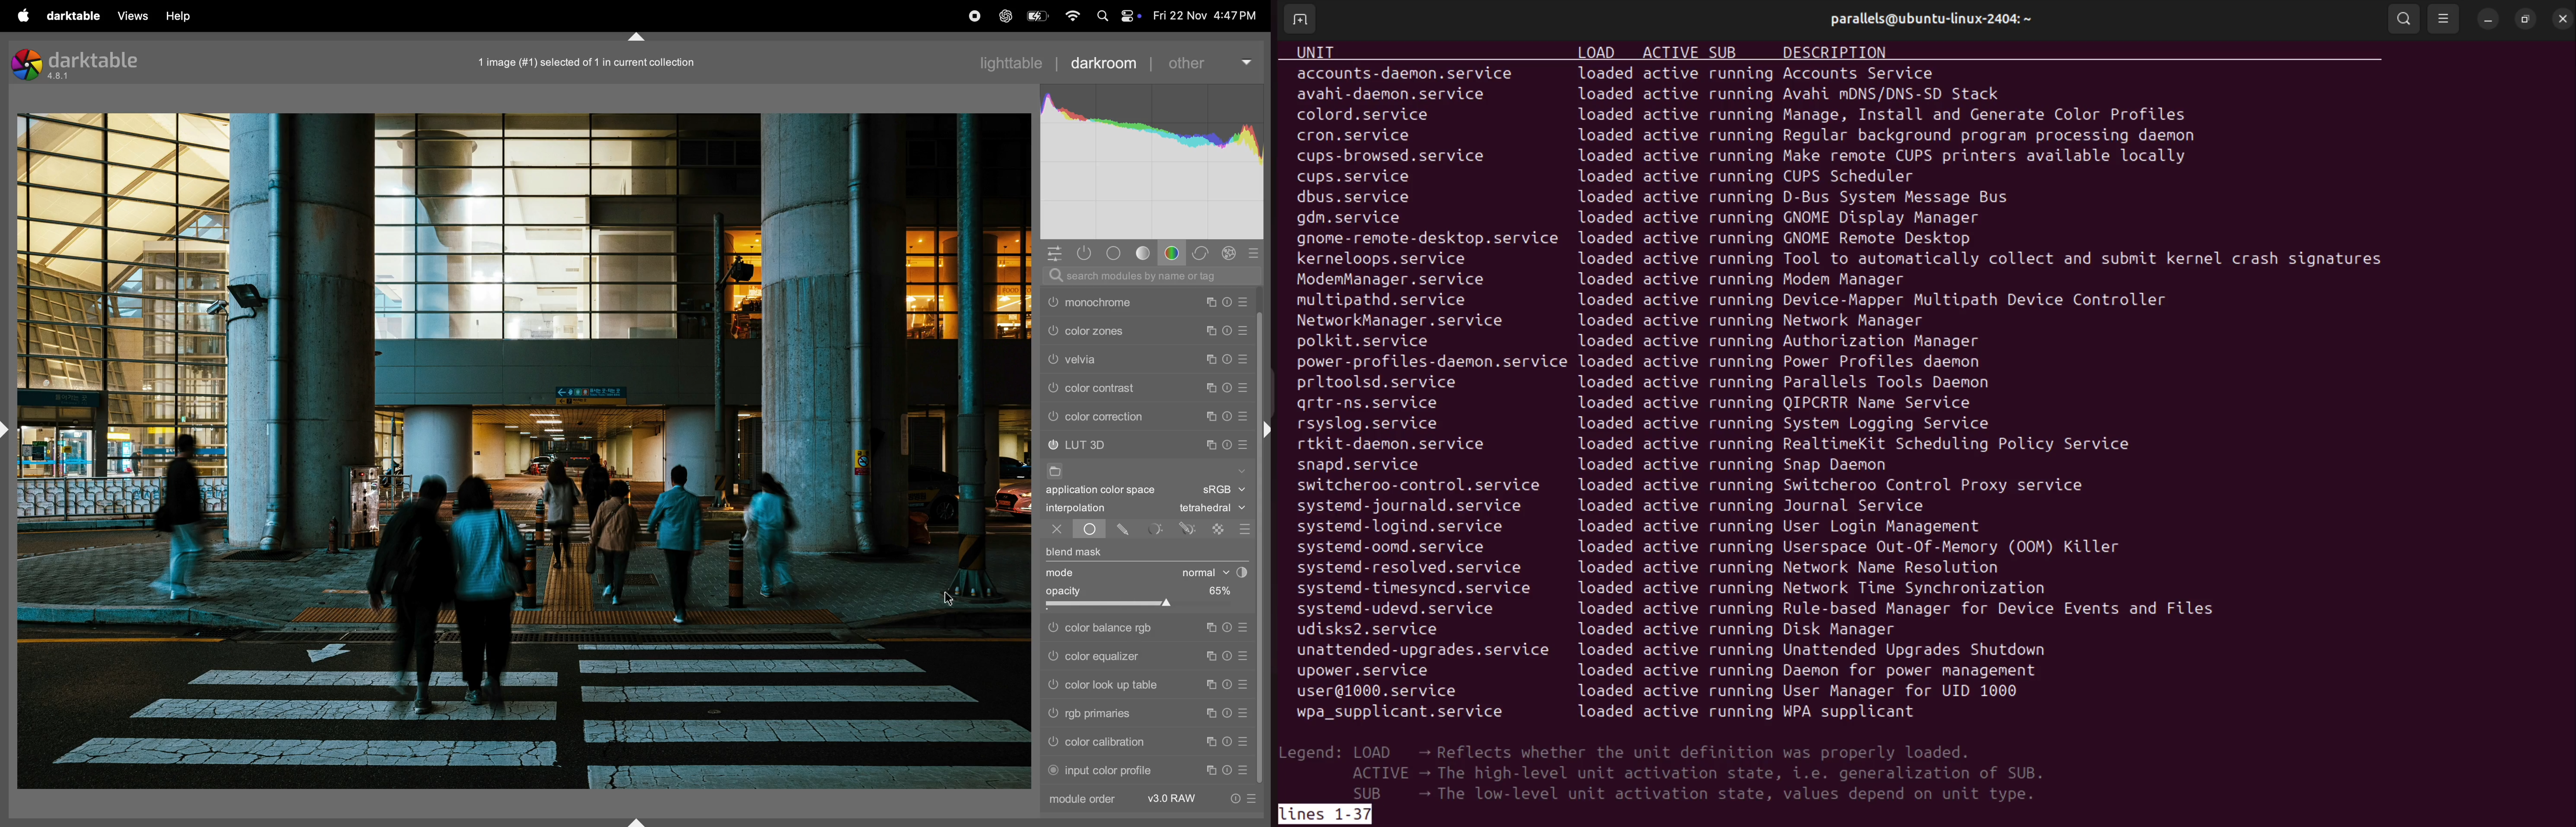  Describe the element at coordinates (1102, 15) in the screenshot. I see `spotlight search` at that location.